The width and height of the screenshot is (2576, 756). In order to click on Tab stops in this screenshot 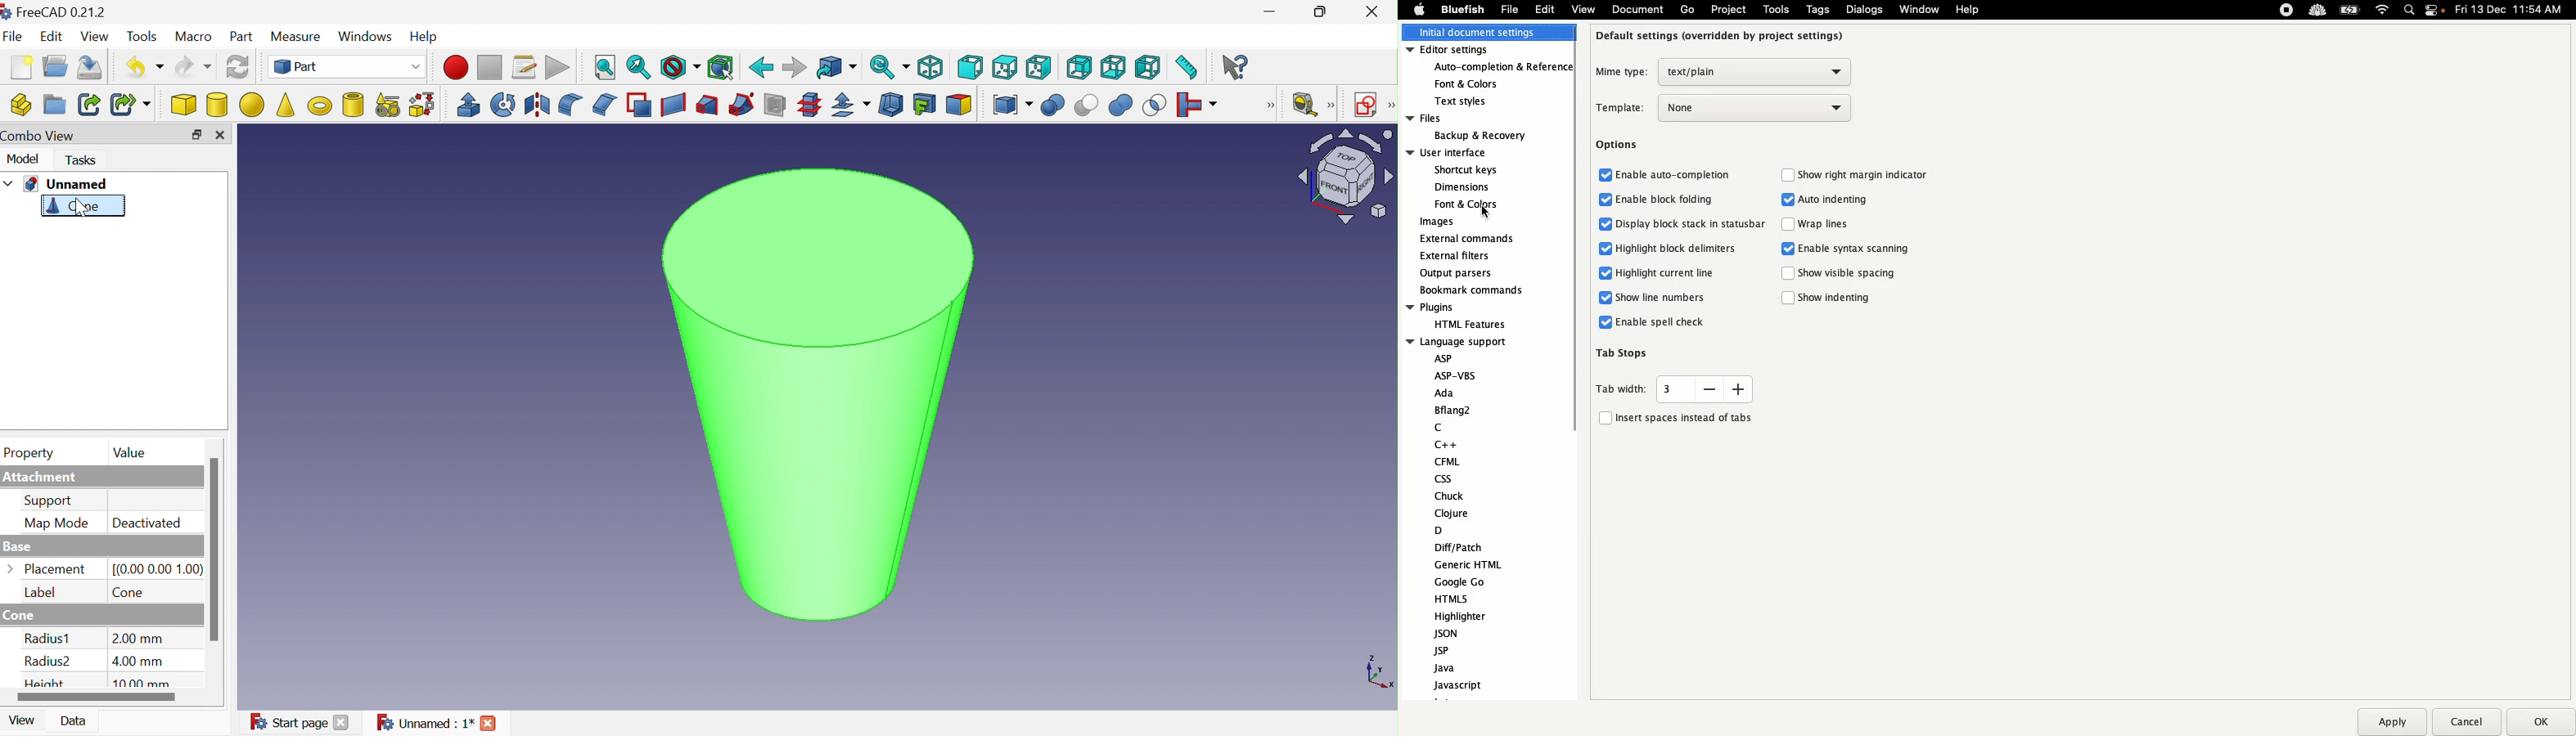, I will do `click(1624, 352)`.